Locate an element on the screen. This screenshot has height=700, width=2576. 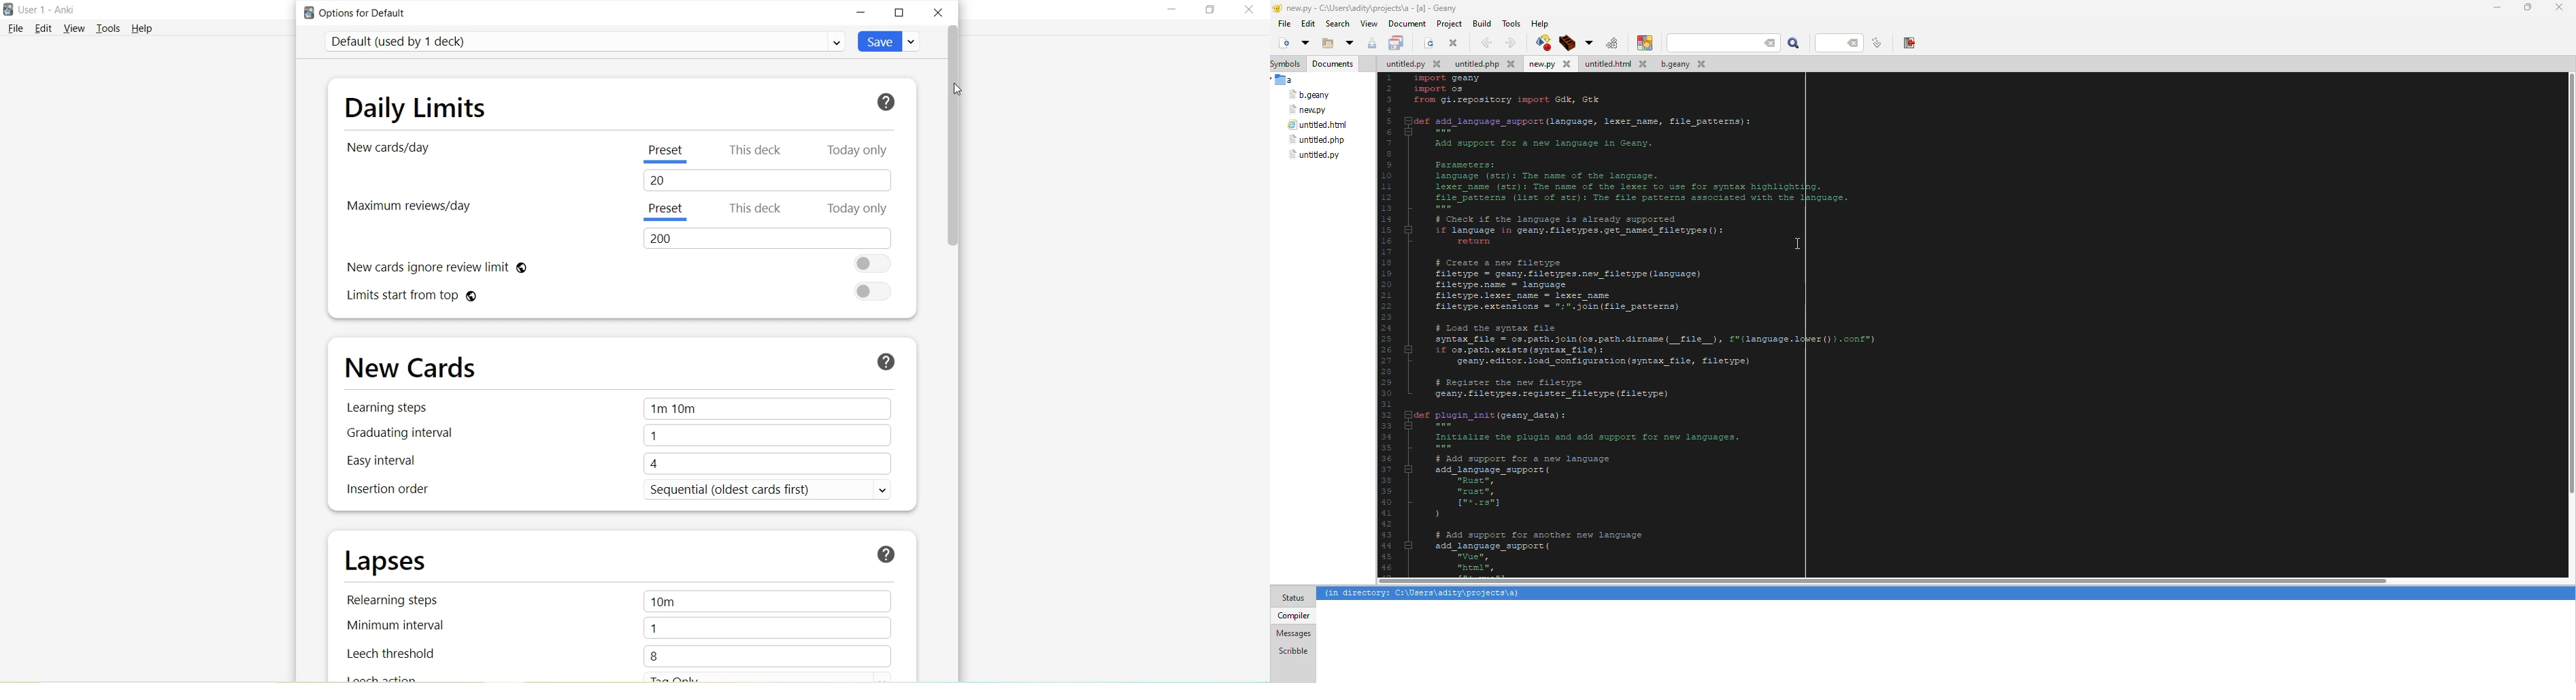
Save is located at coordinates (890, 41).